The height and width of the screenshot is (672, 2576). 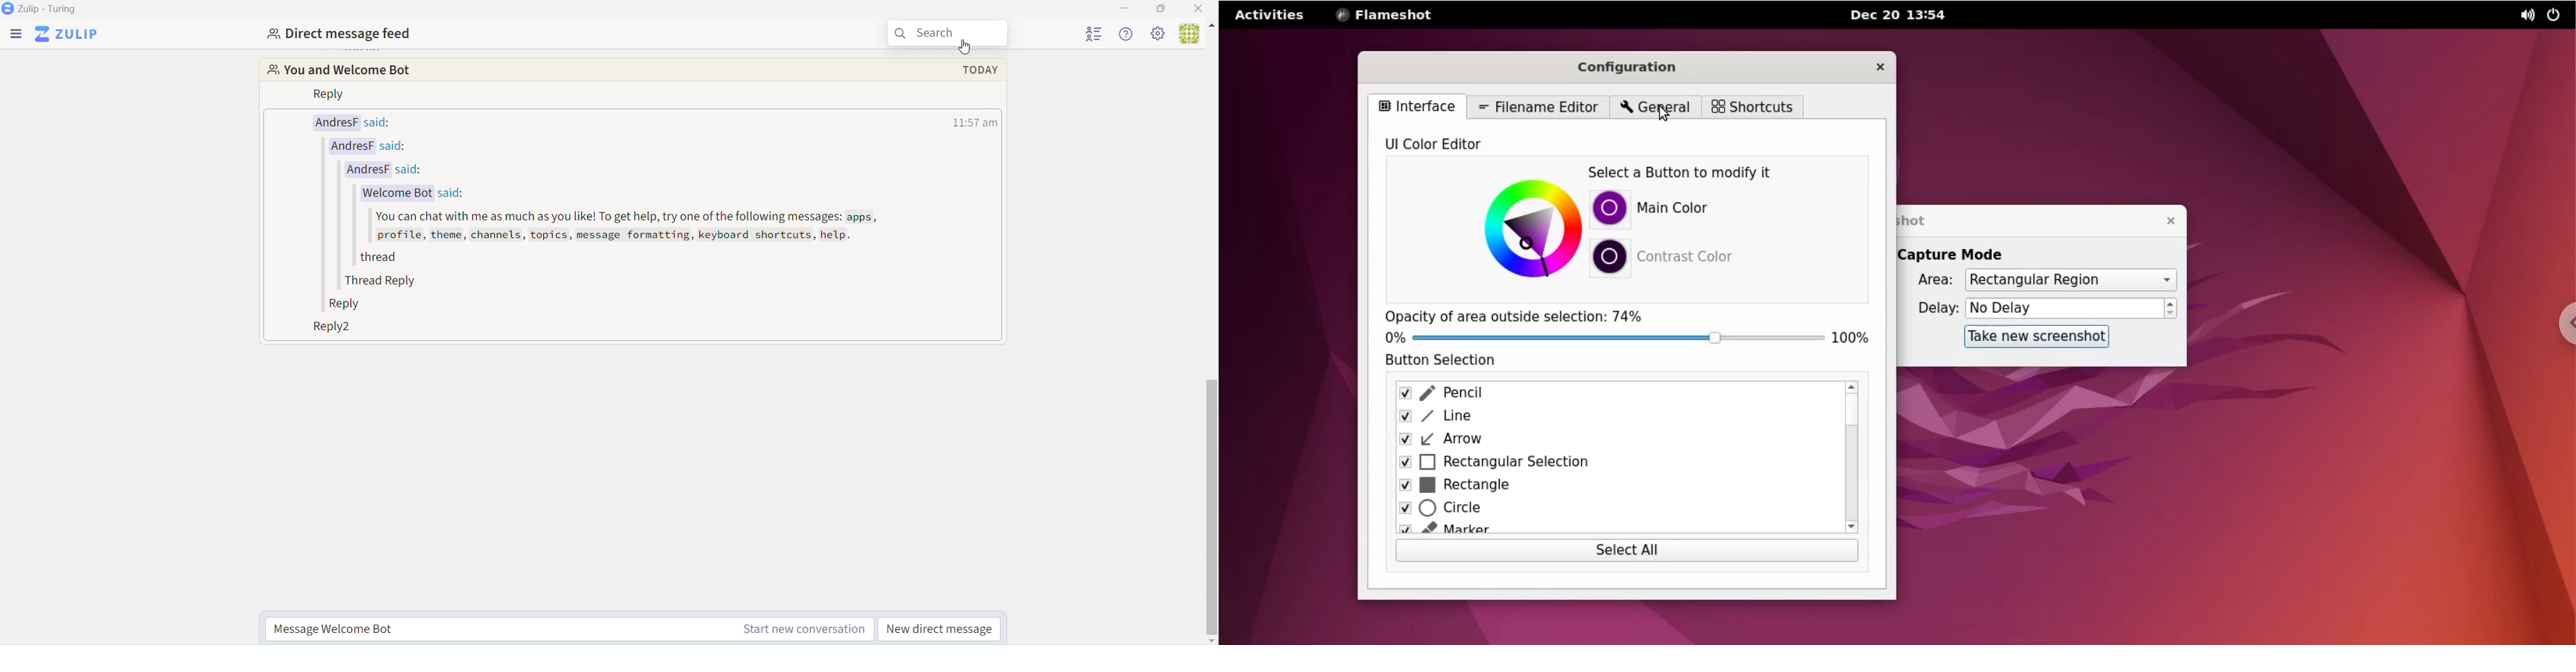 What do you see at coordinates (1619, 340) in the screenshot?
I see `opacity slider` at bounding box center [1619, 340].